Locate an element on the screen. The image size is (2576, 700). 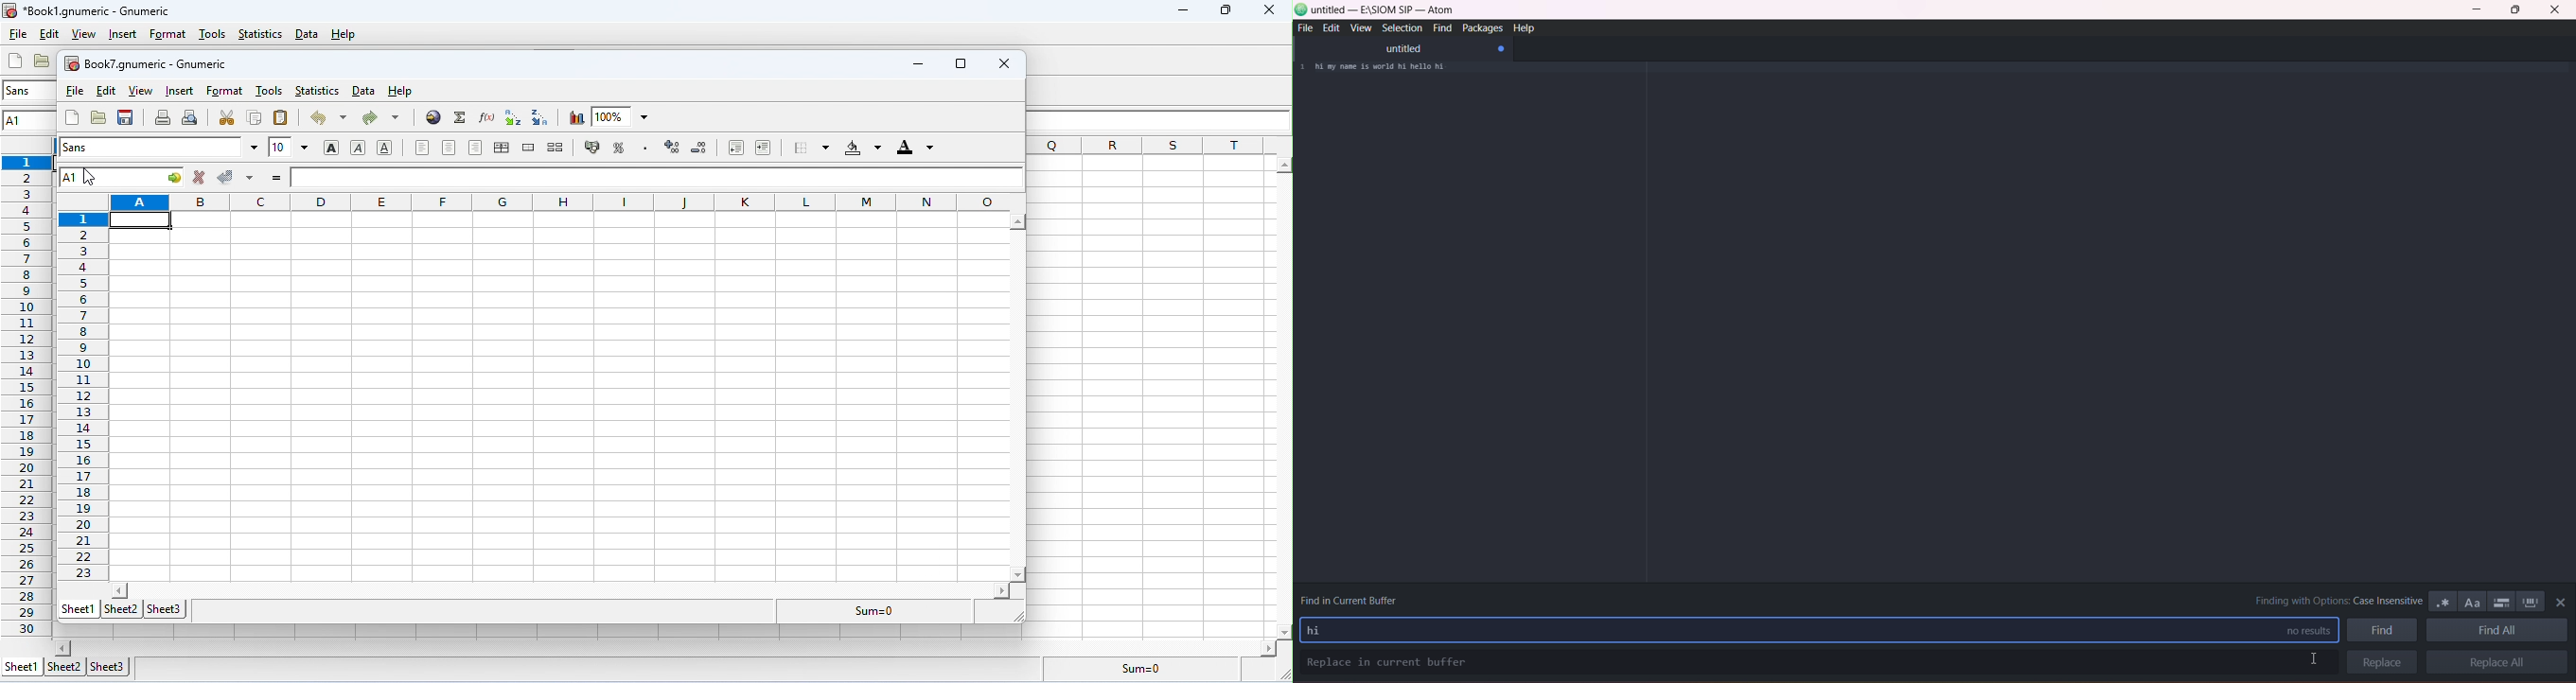
statistics is located at coordinates (259, 33).